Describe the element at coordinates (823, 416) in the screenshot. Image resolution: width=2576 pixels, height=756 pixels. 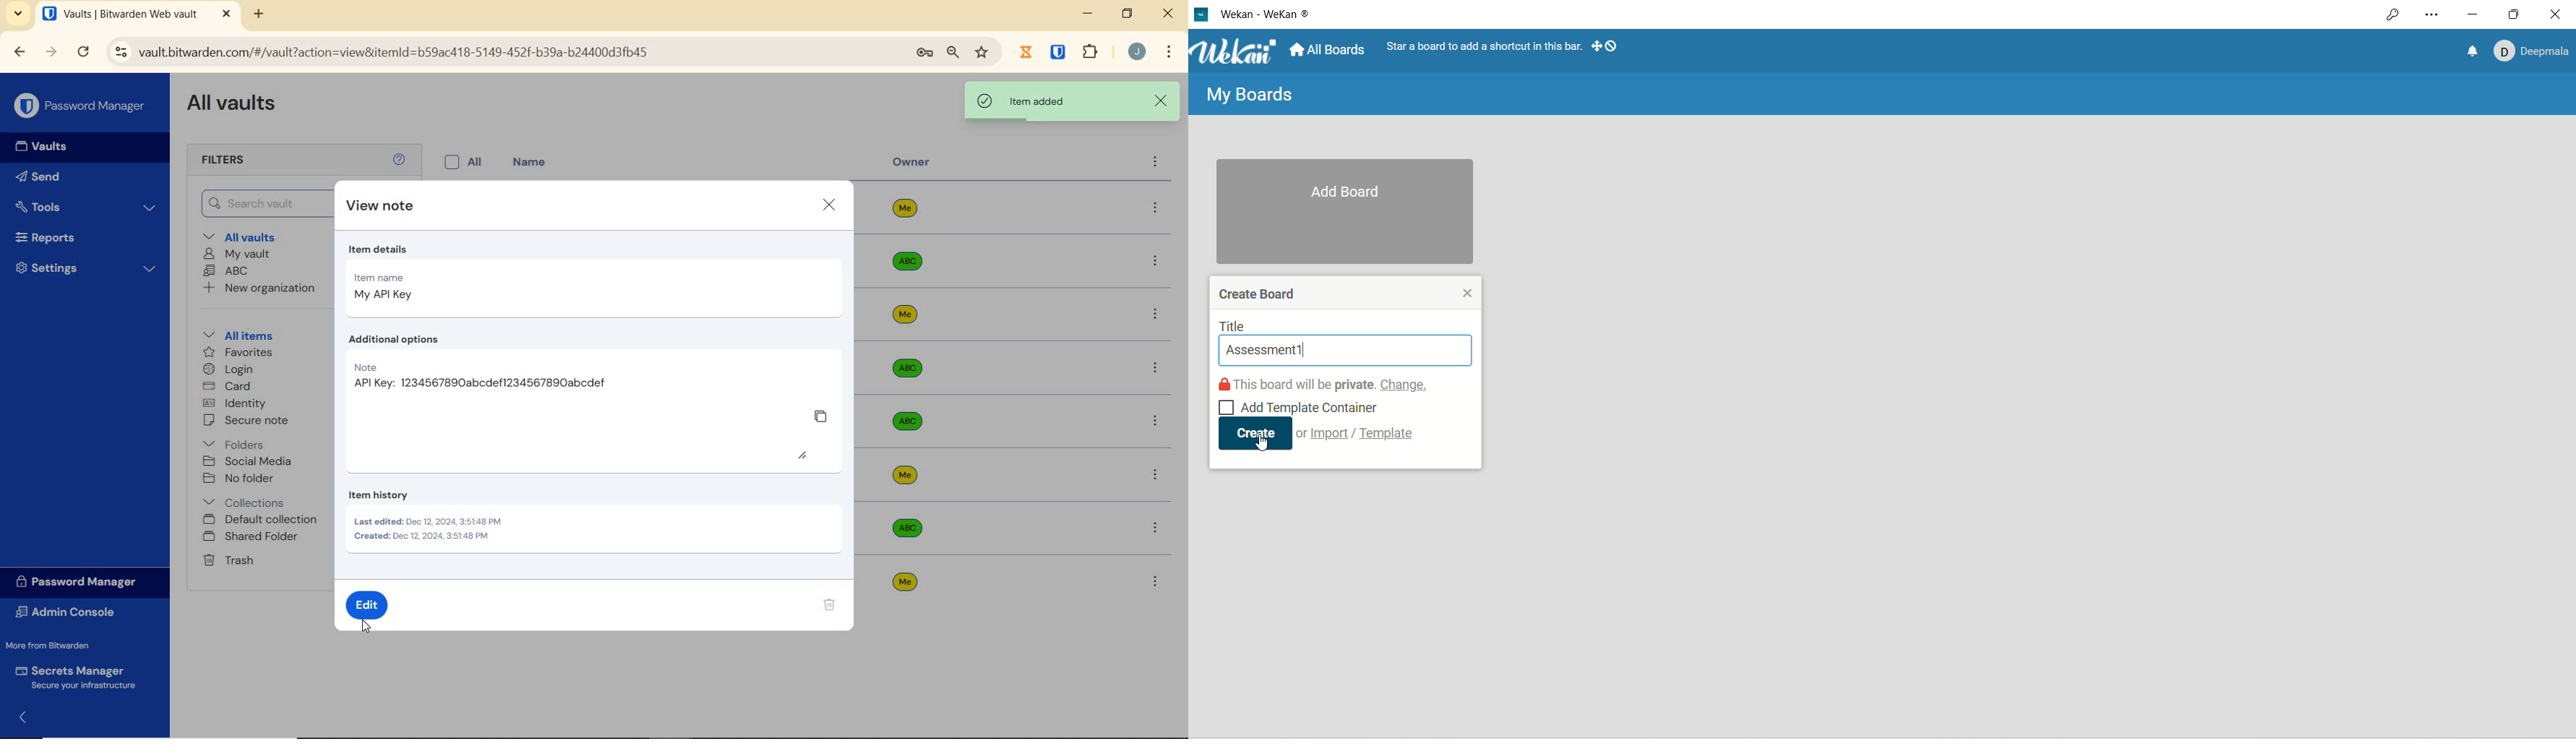
I see `copy` at that location.